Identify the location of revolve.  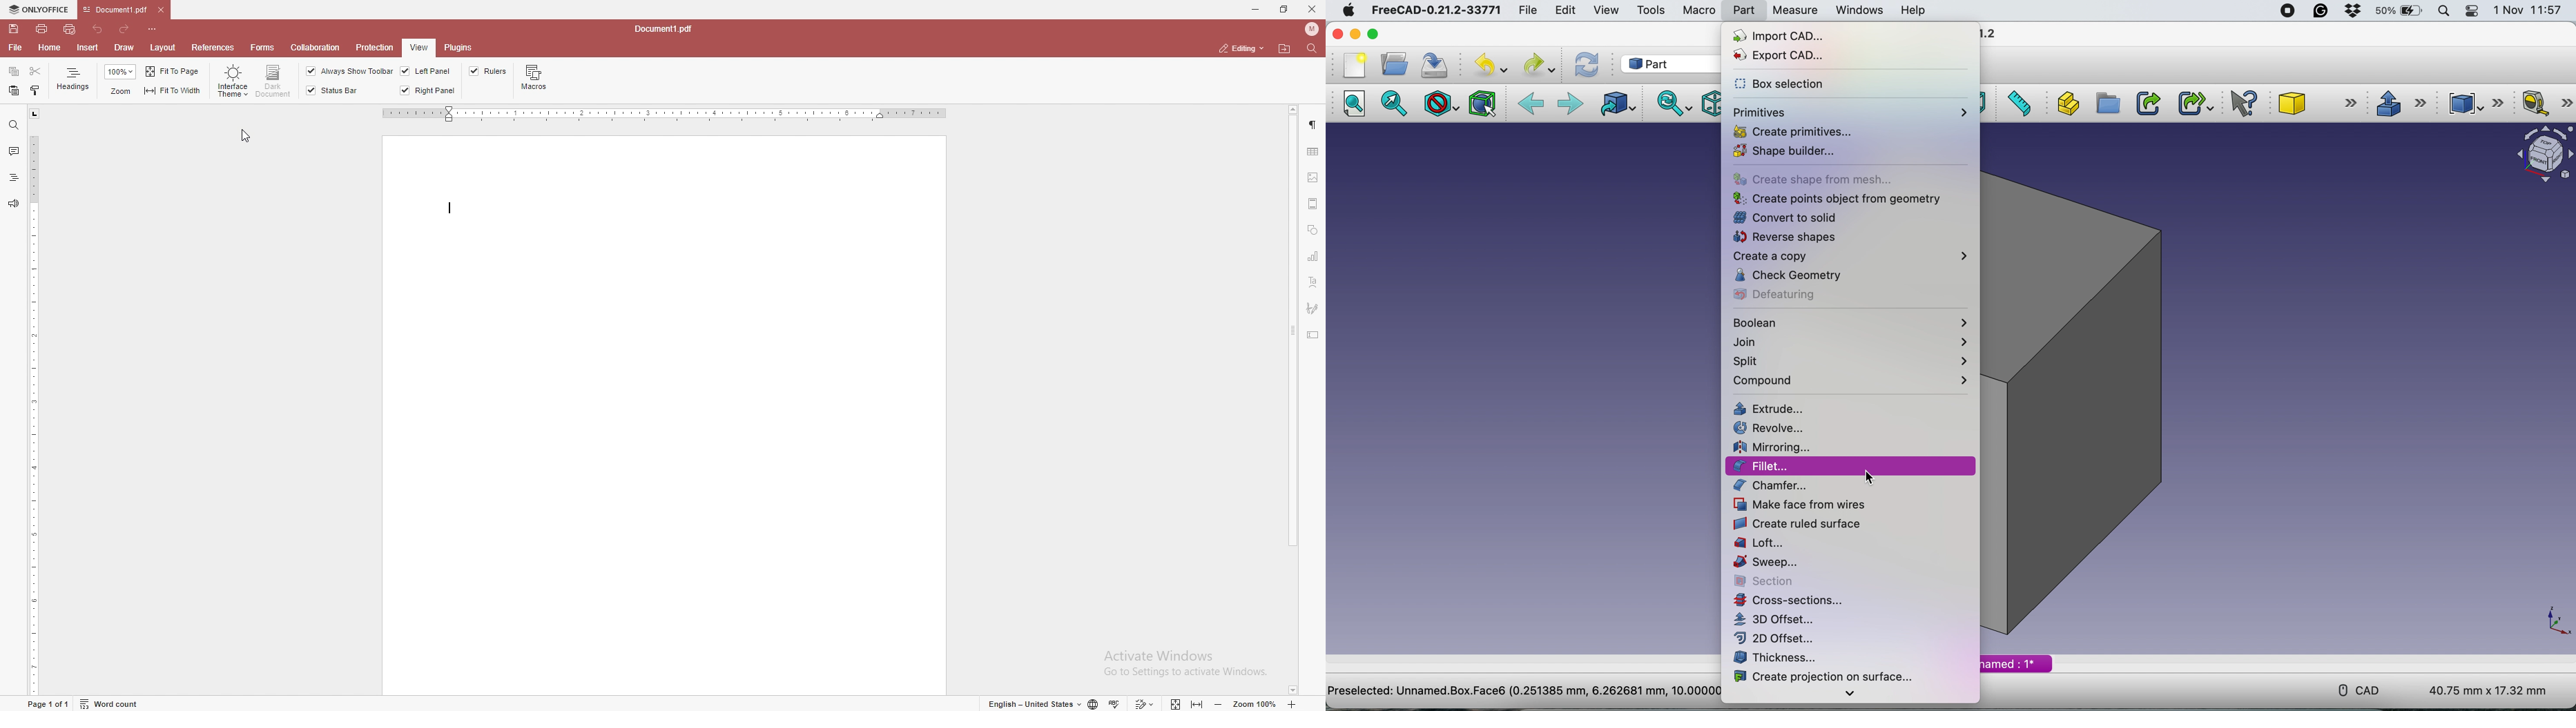
(1776, 427).